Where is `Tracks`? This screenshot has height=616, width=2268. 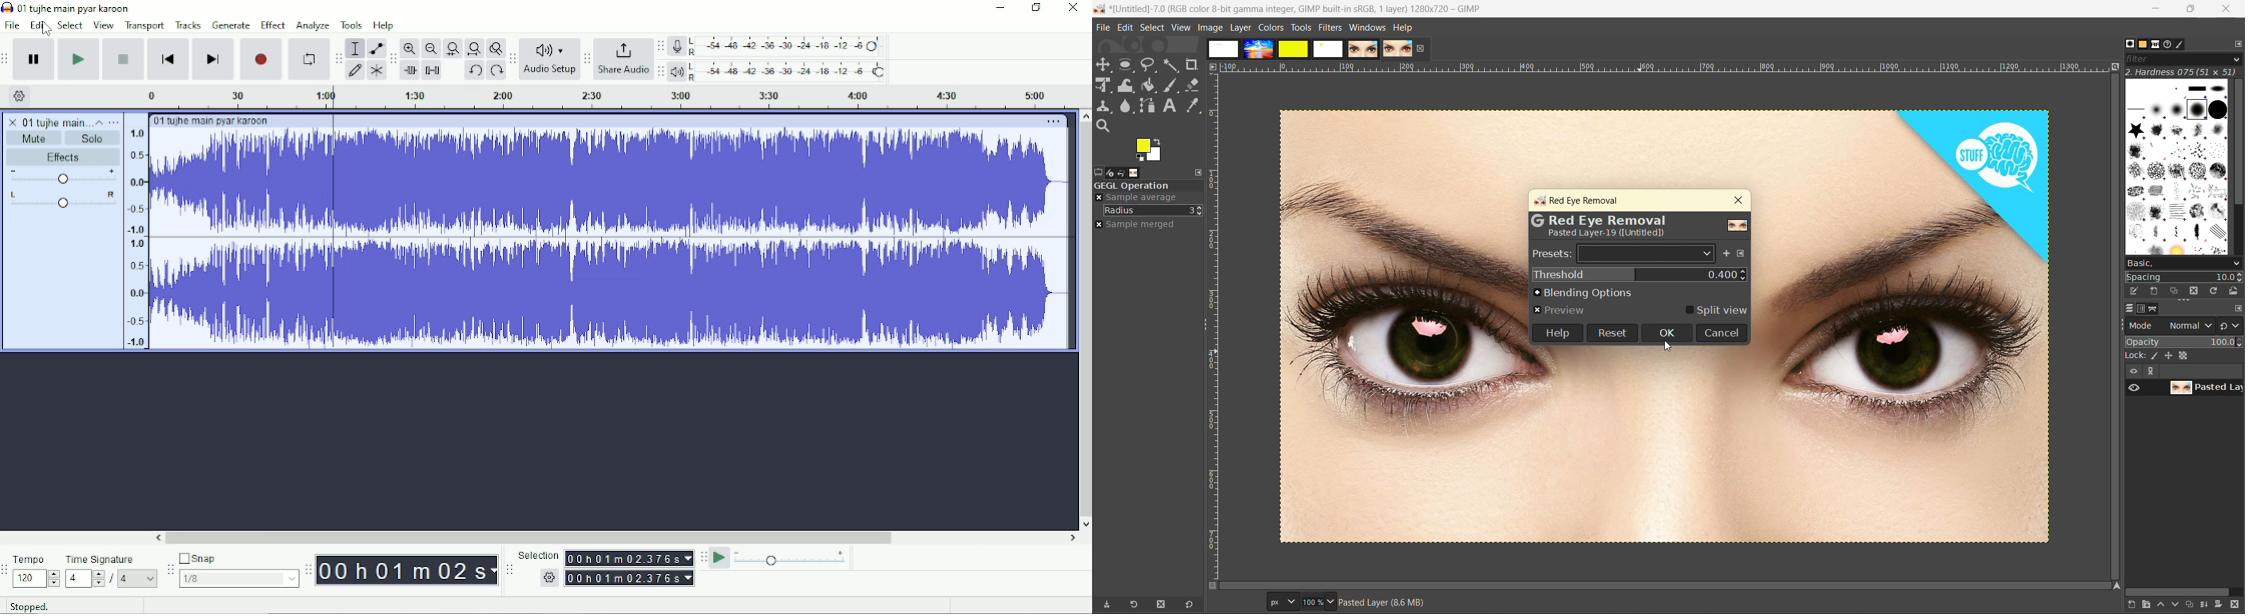
Tracks is located at coordinates (189, 25).